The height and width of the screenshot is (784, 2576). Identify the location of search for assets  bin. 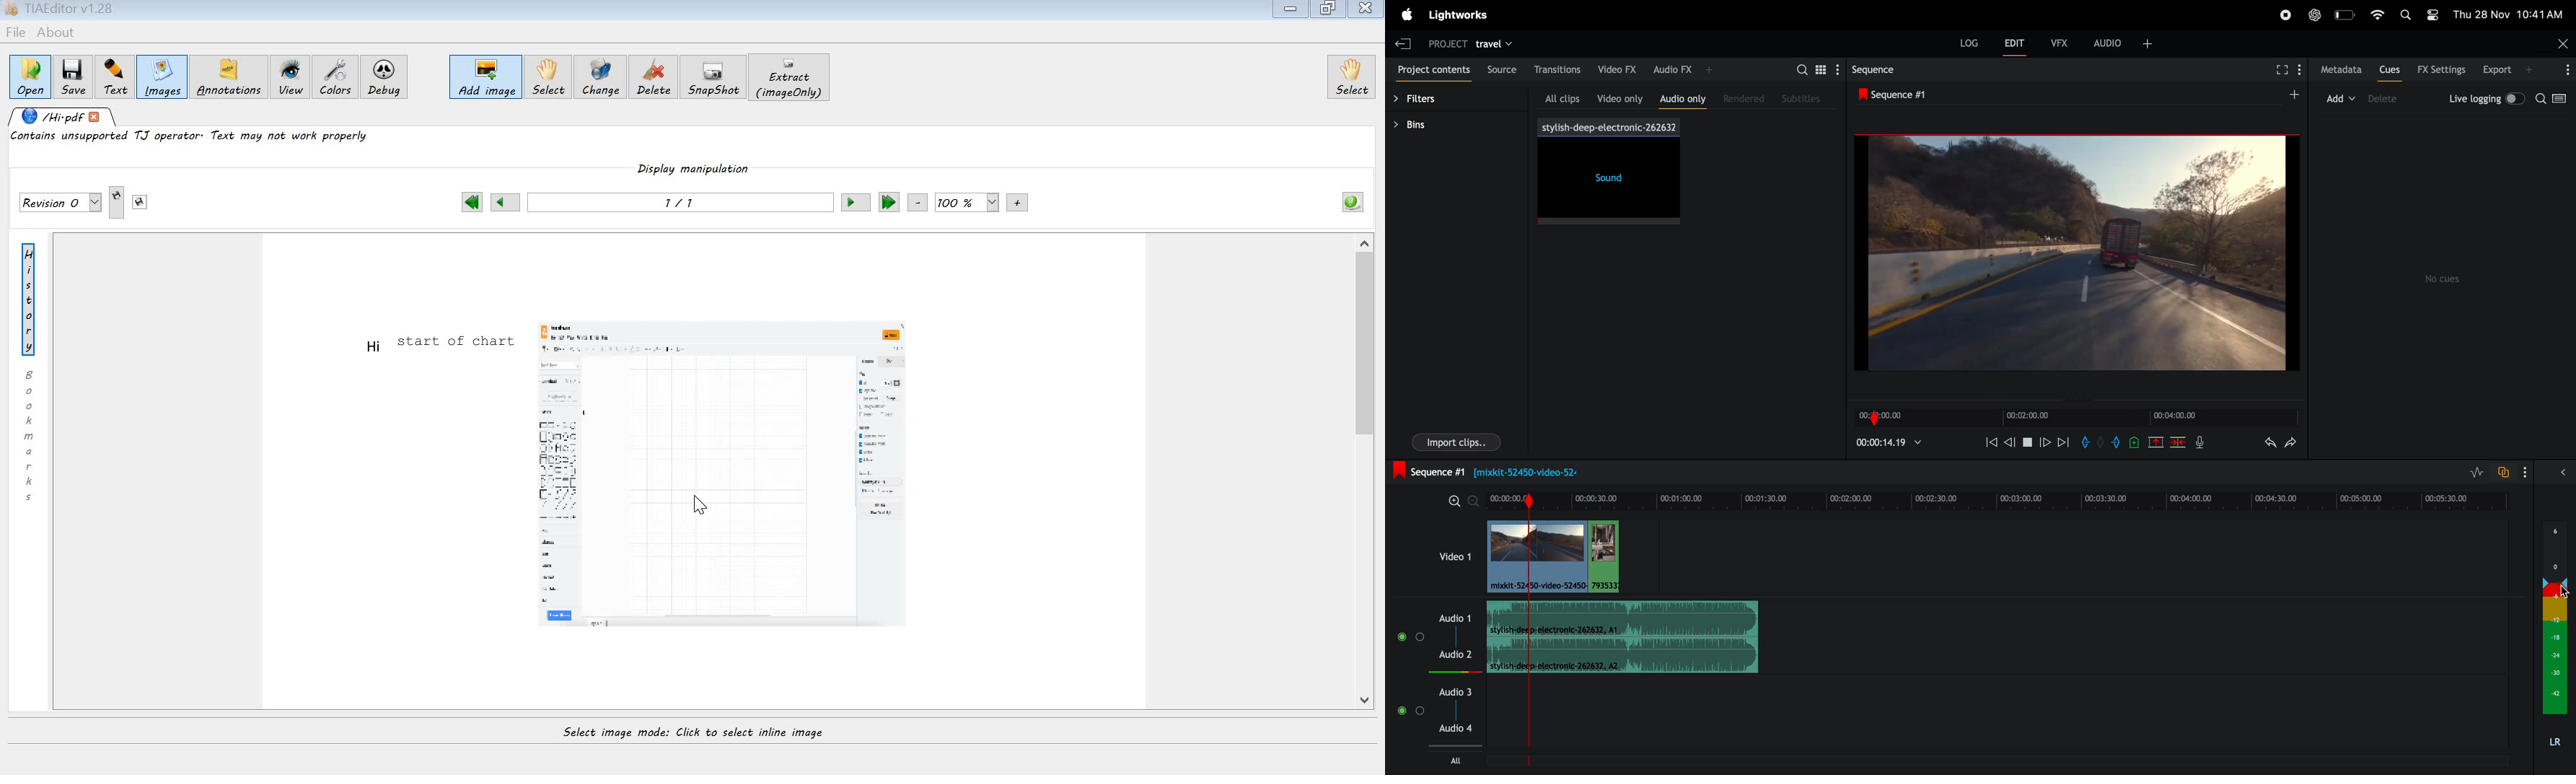
(1815, 70).